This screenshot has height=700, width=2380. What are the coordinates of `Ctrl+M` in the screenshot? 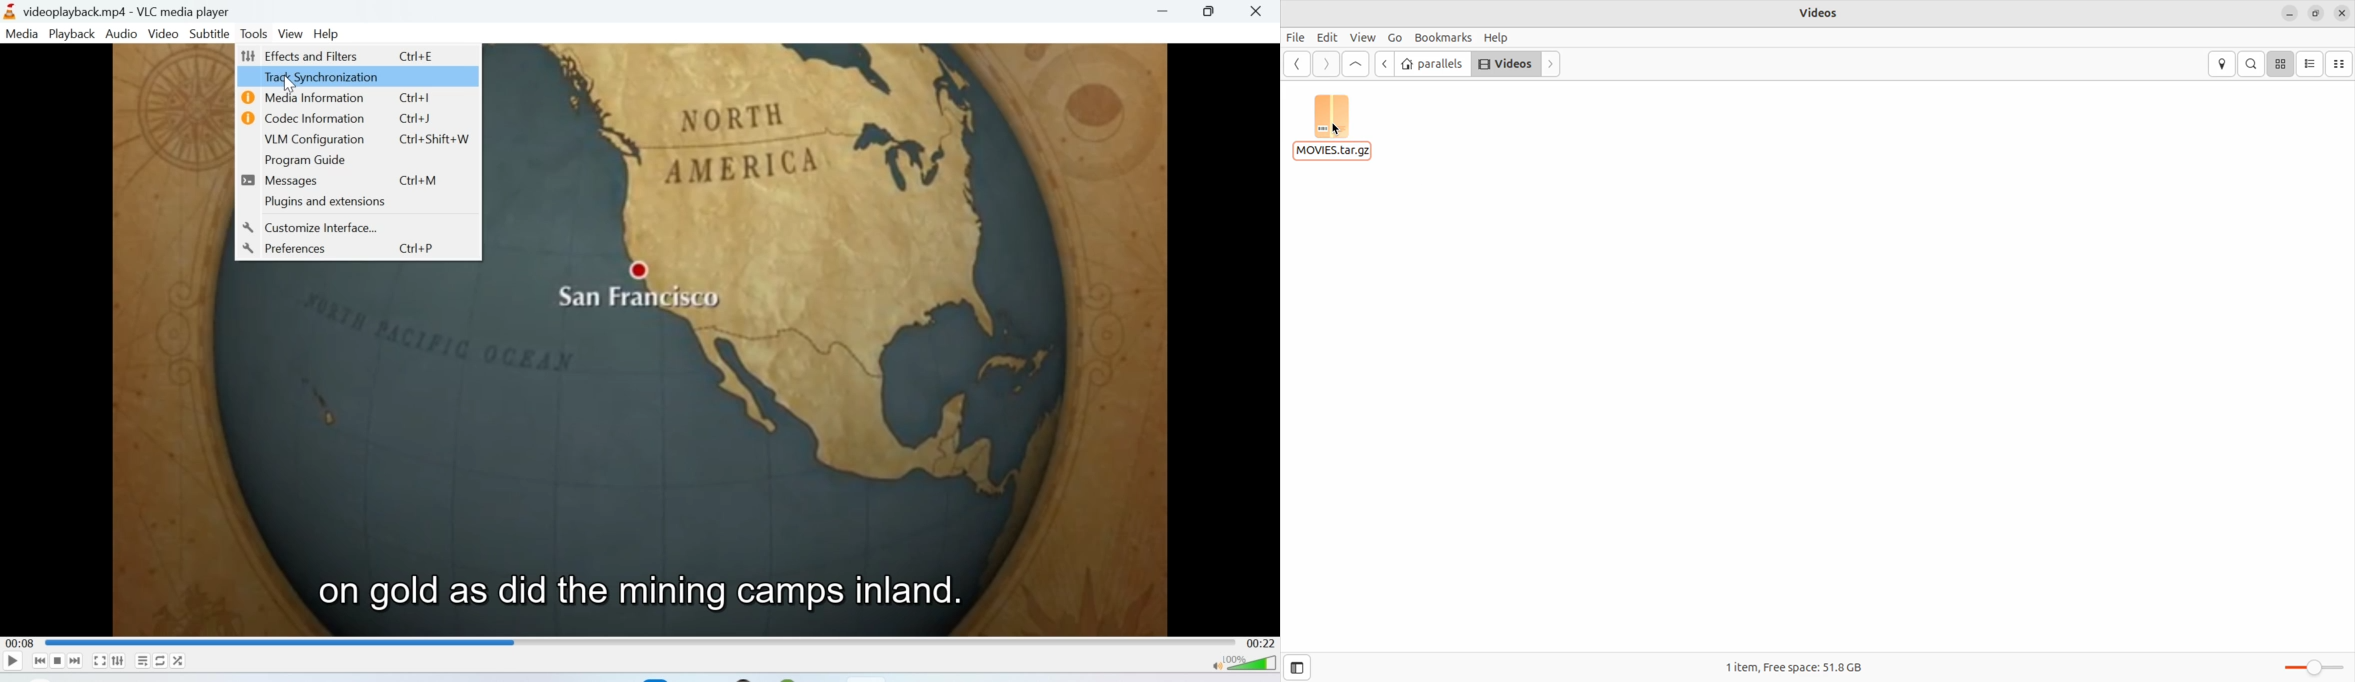 It's located at (419, 178).